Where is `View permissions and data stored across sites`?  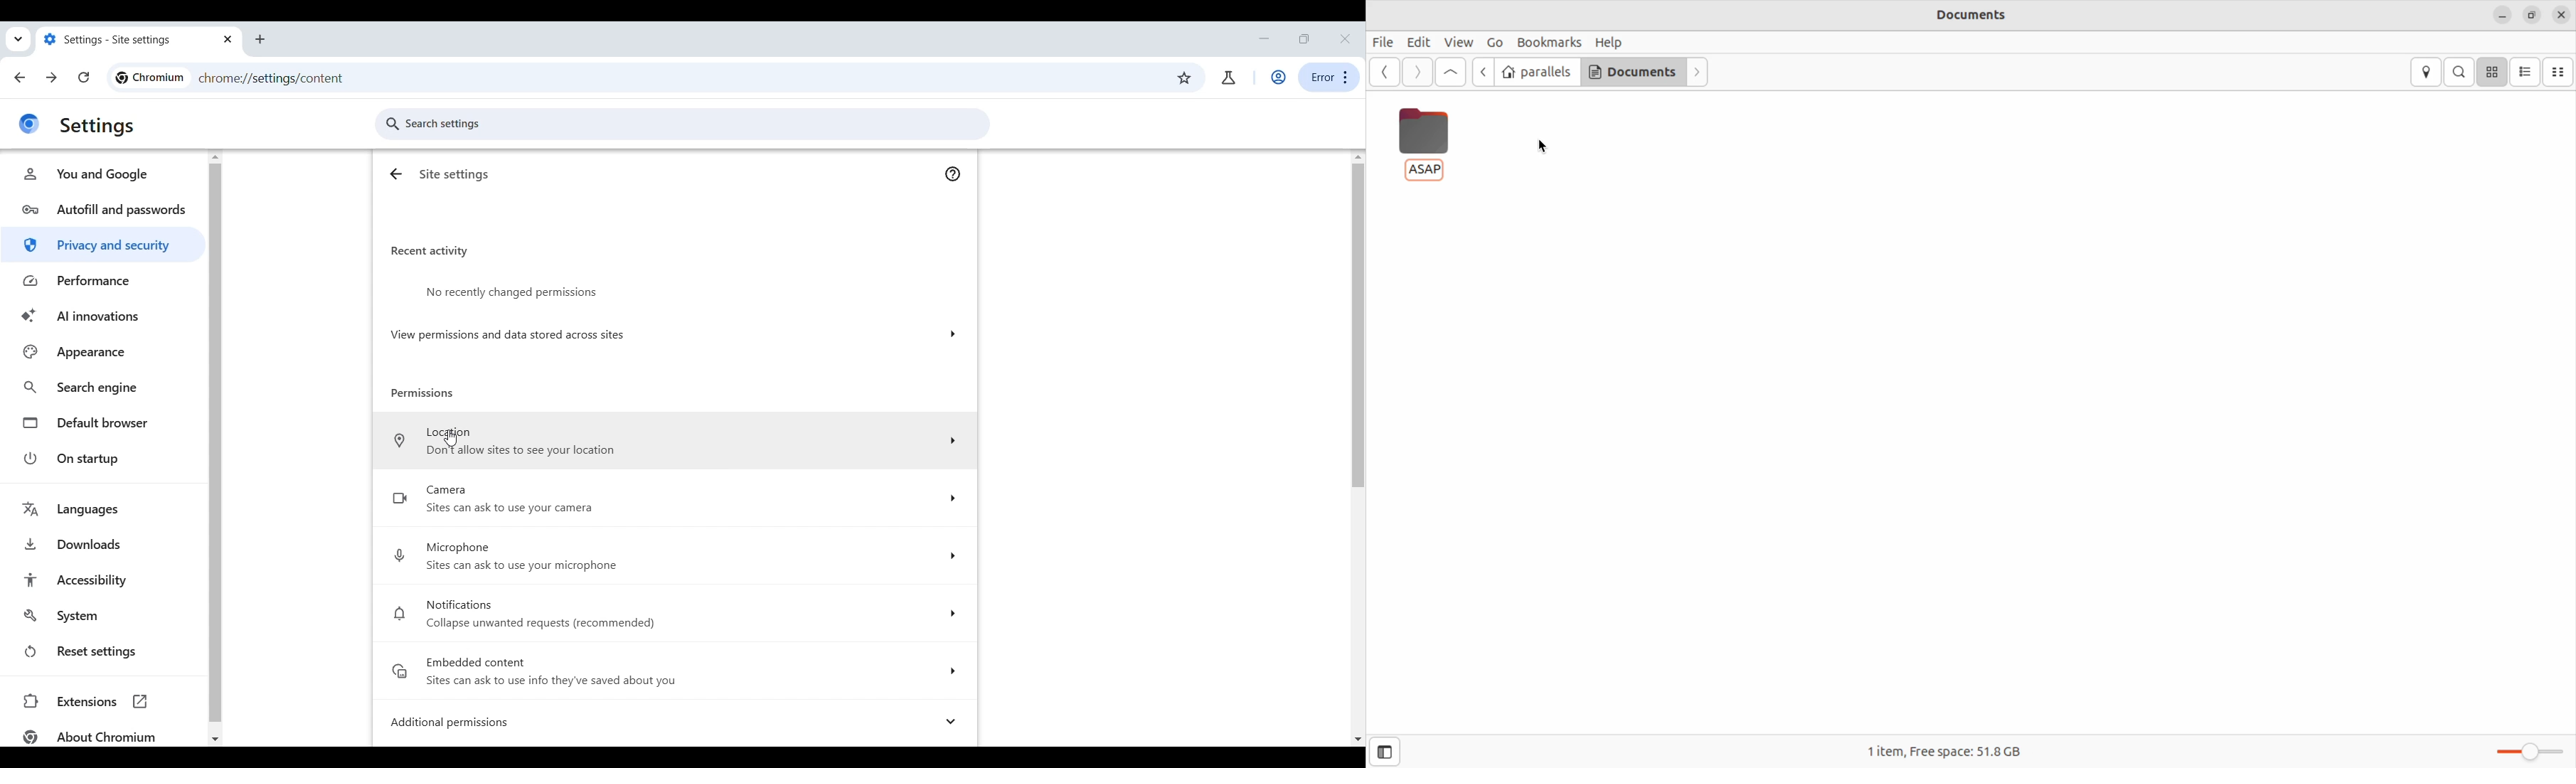
View permissions and data stored across sites is located at coordinates (674, 334).